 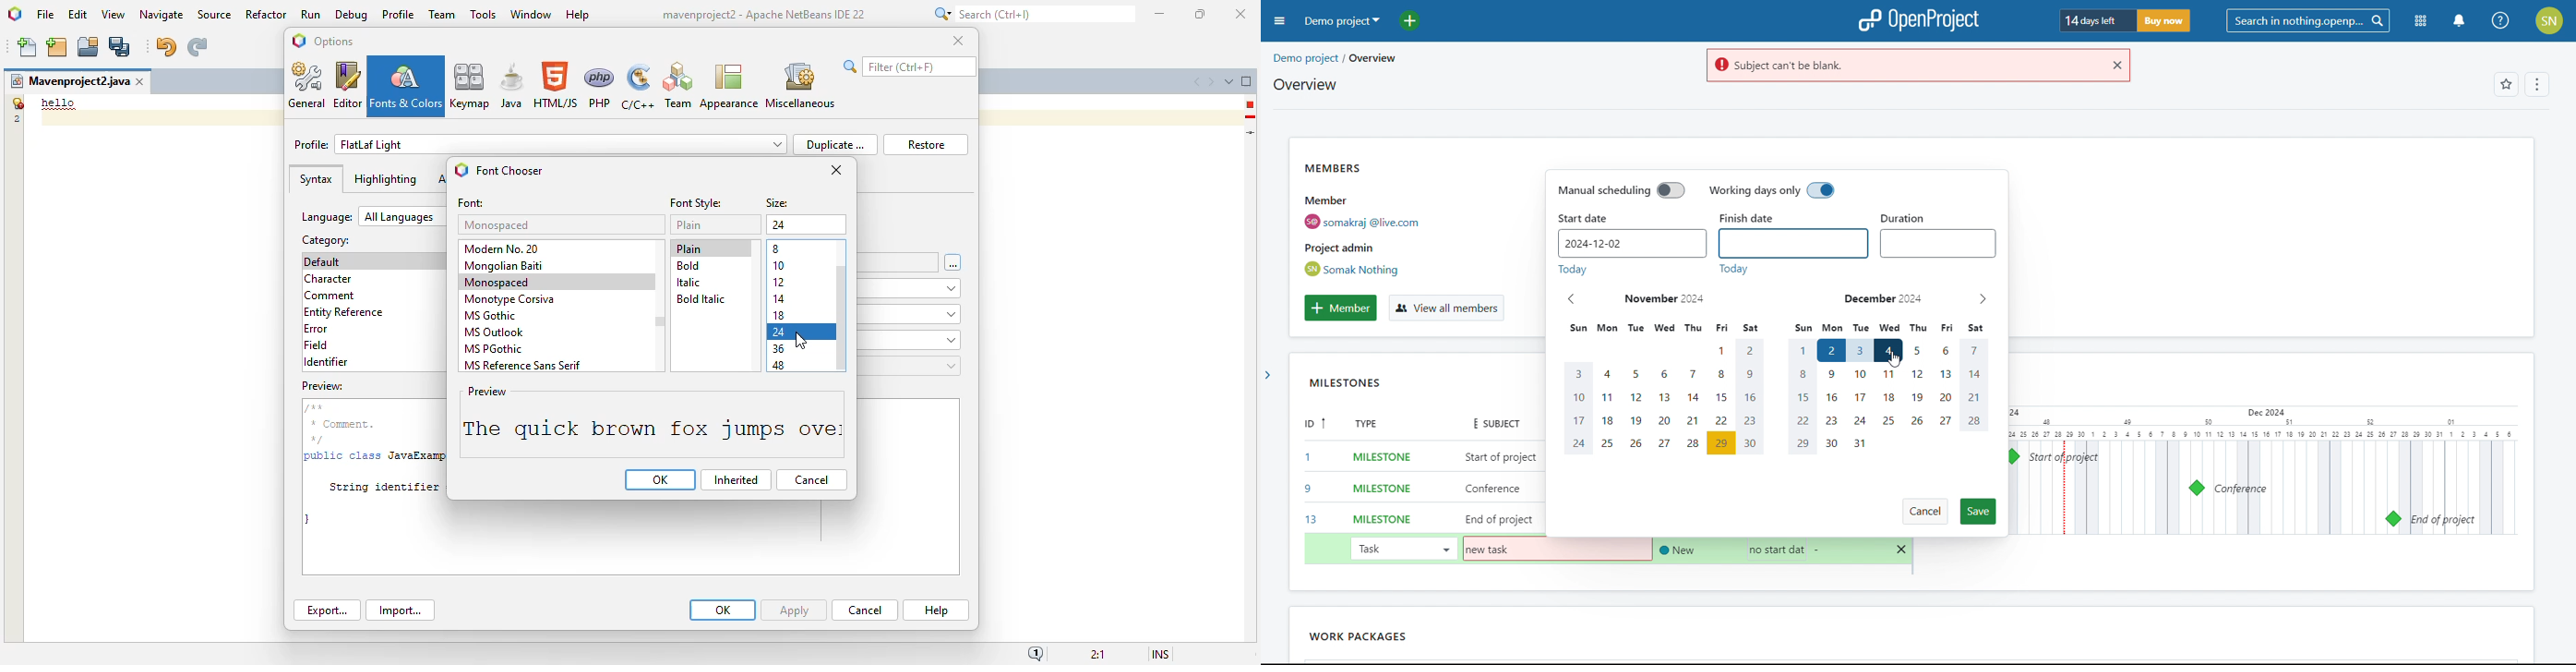 I want to click on new project, so click(x=56, y=47).